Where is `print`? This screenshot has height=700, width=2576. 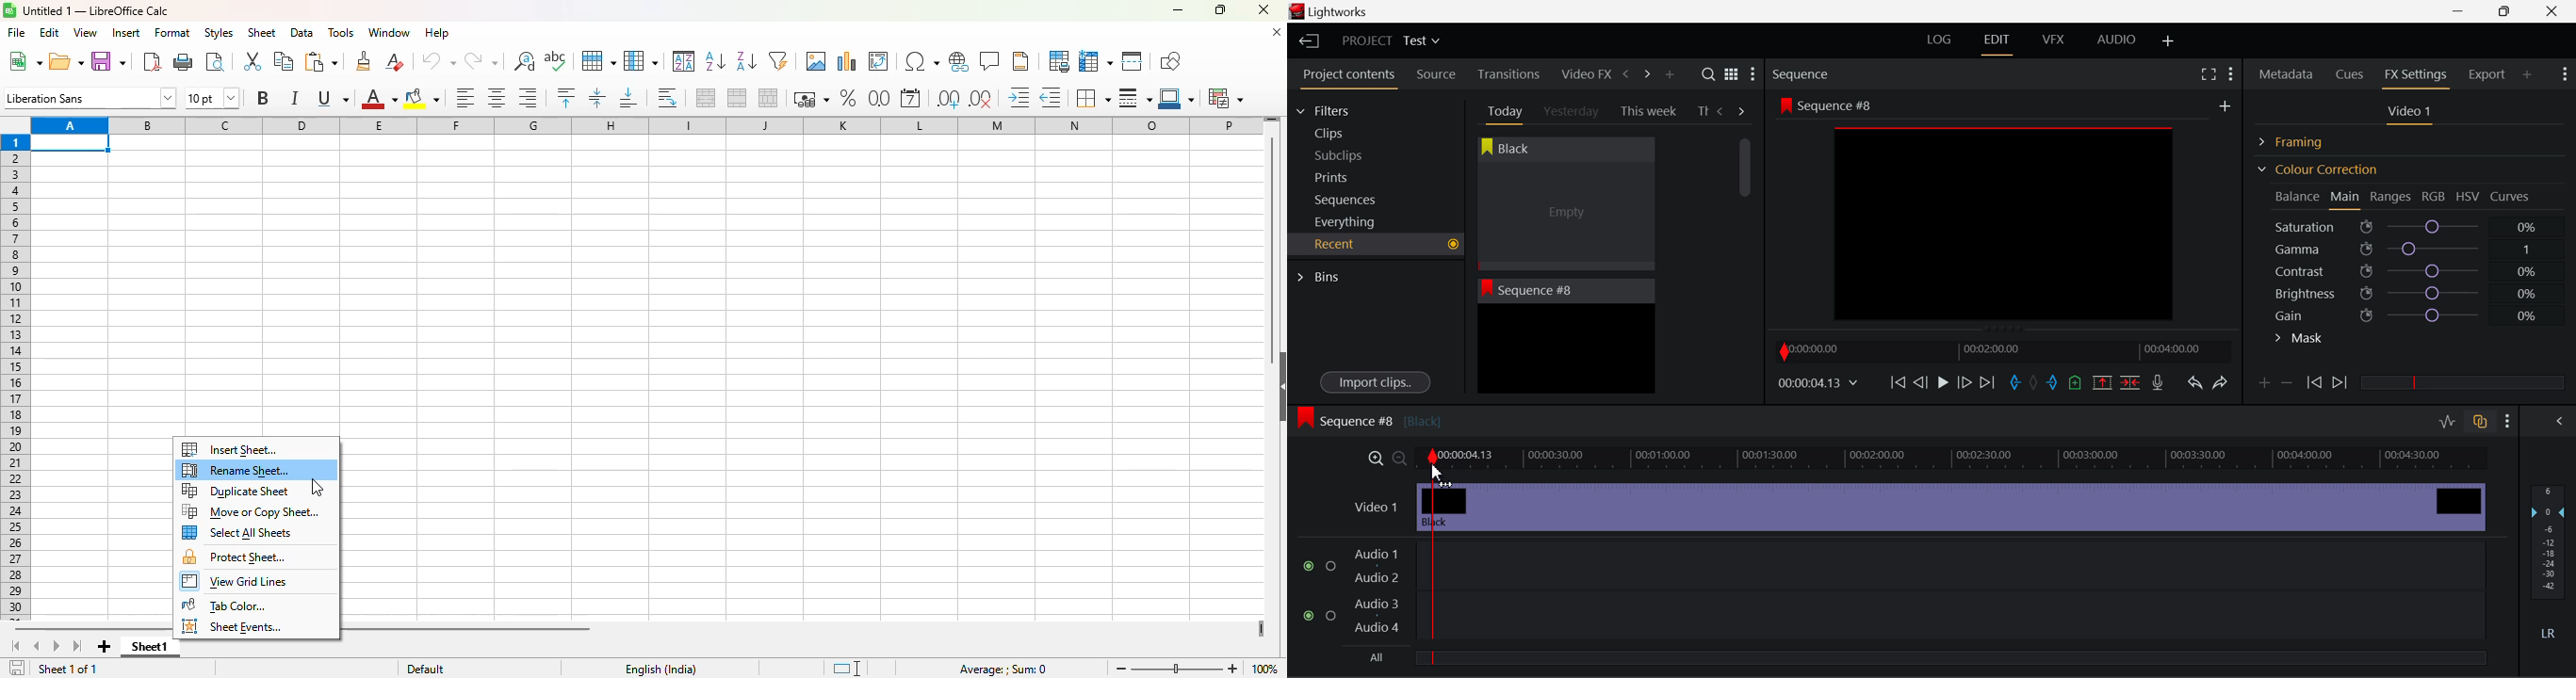 print is located at coordinates (184, 62).